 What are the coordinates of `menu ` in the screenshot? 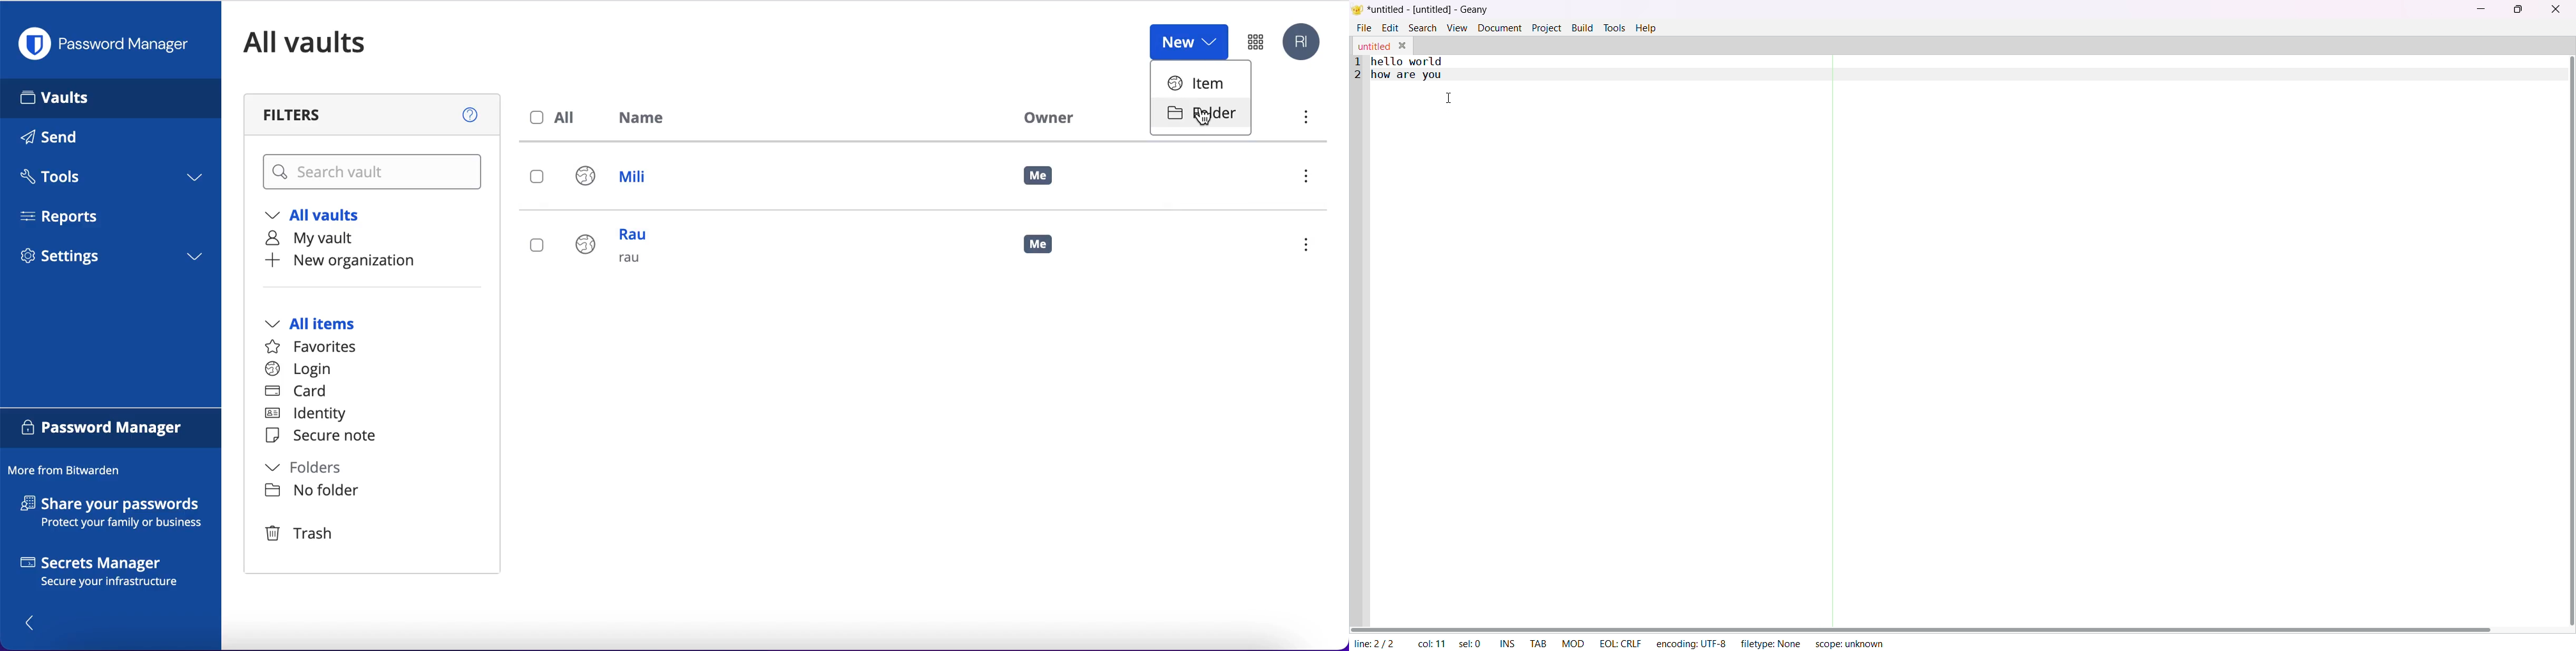 It's located at (1311, 179).